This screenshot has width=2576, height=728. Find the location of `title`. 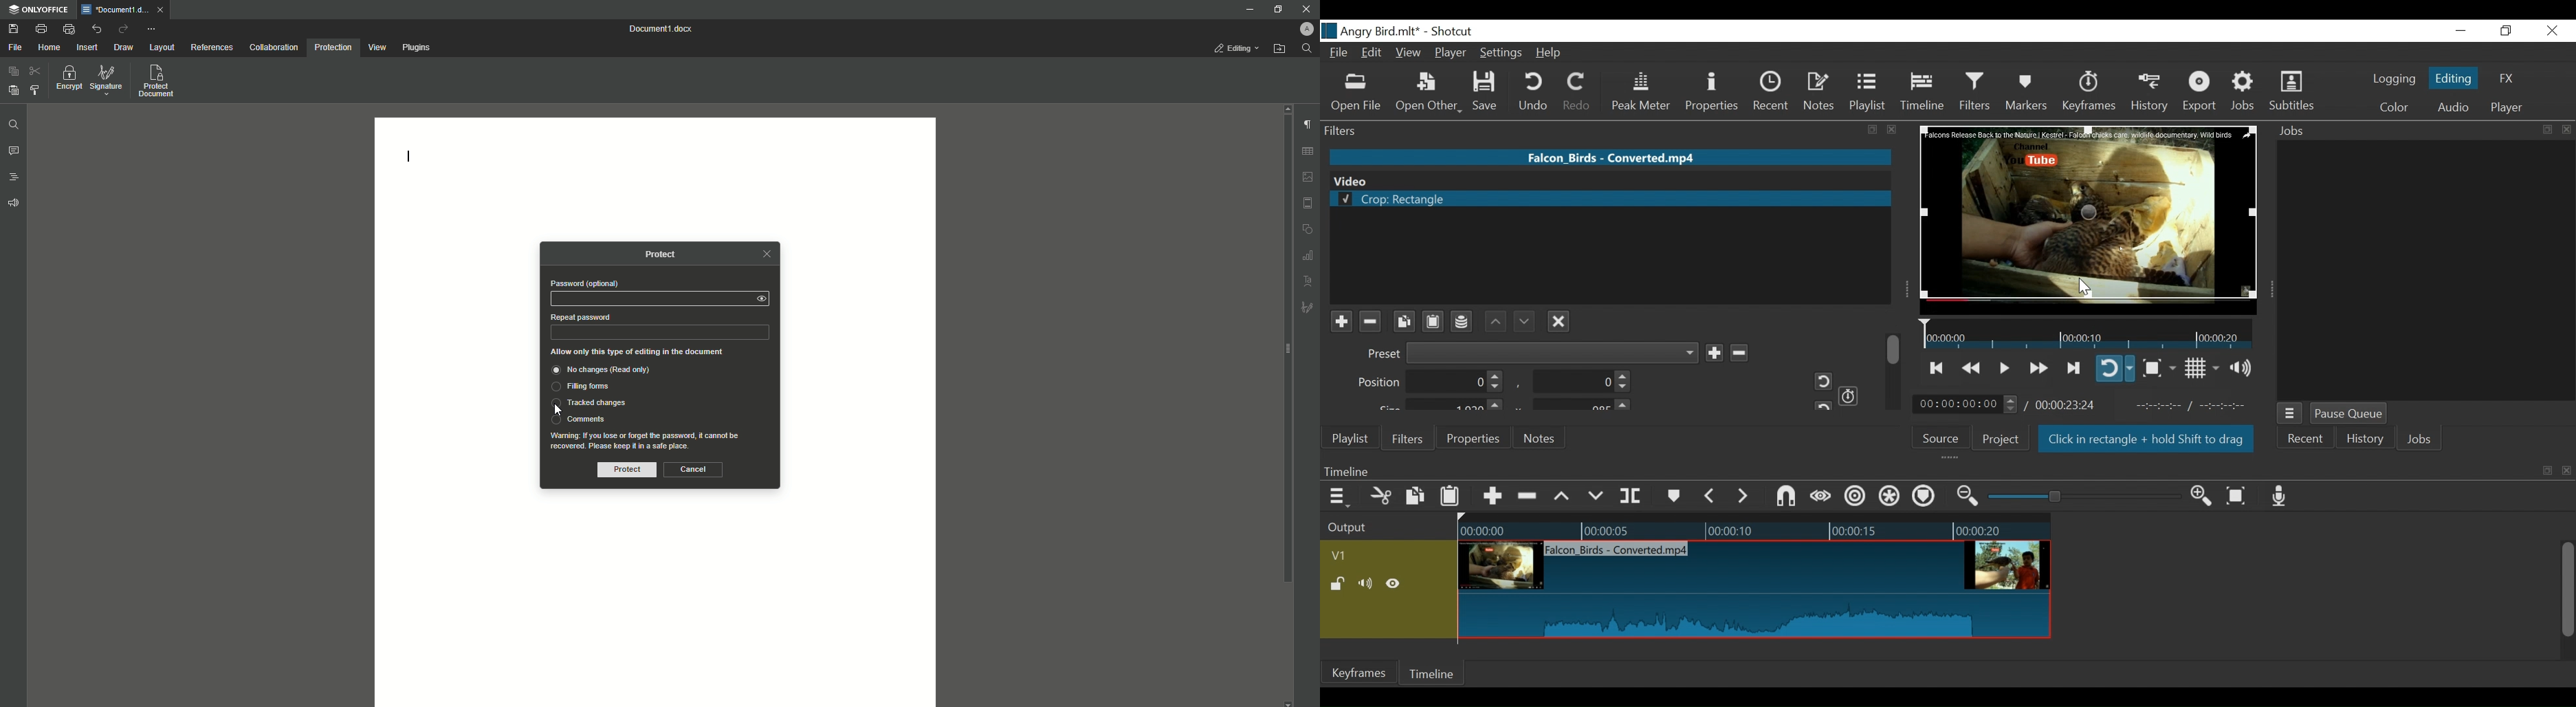

title is located at coordinates (1417, 30).